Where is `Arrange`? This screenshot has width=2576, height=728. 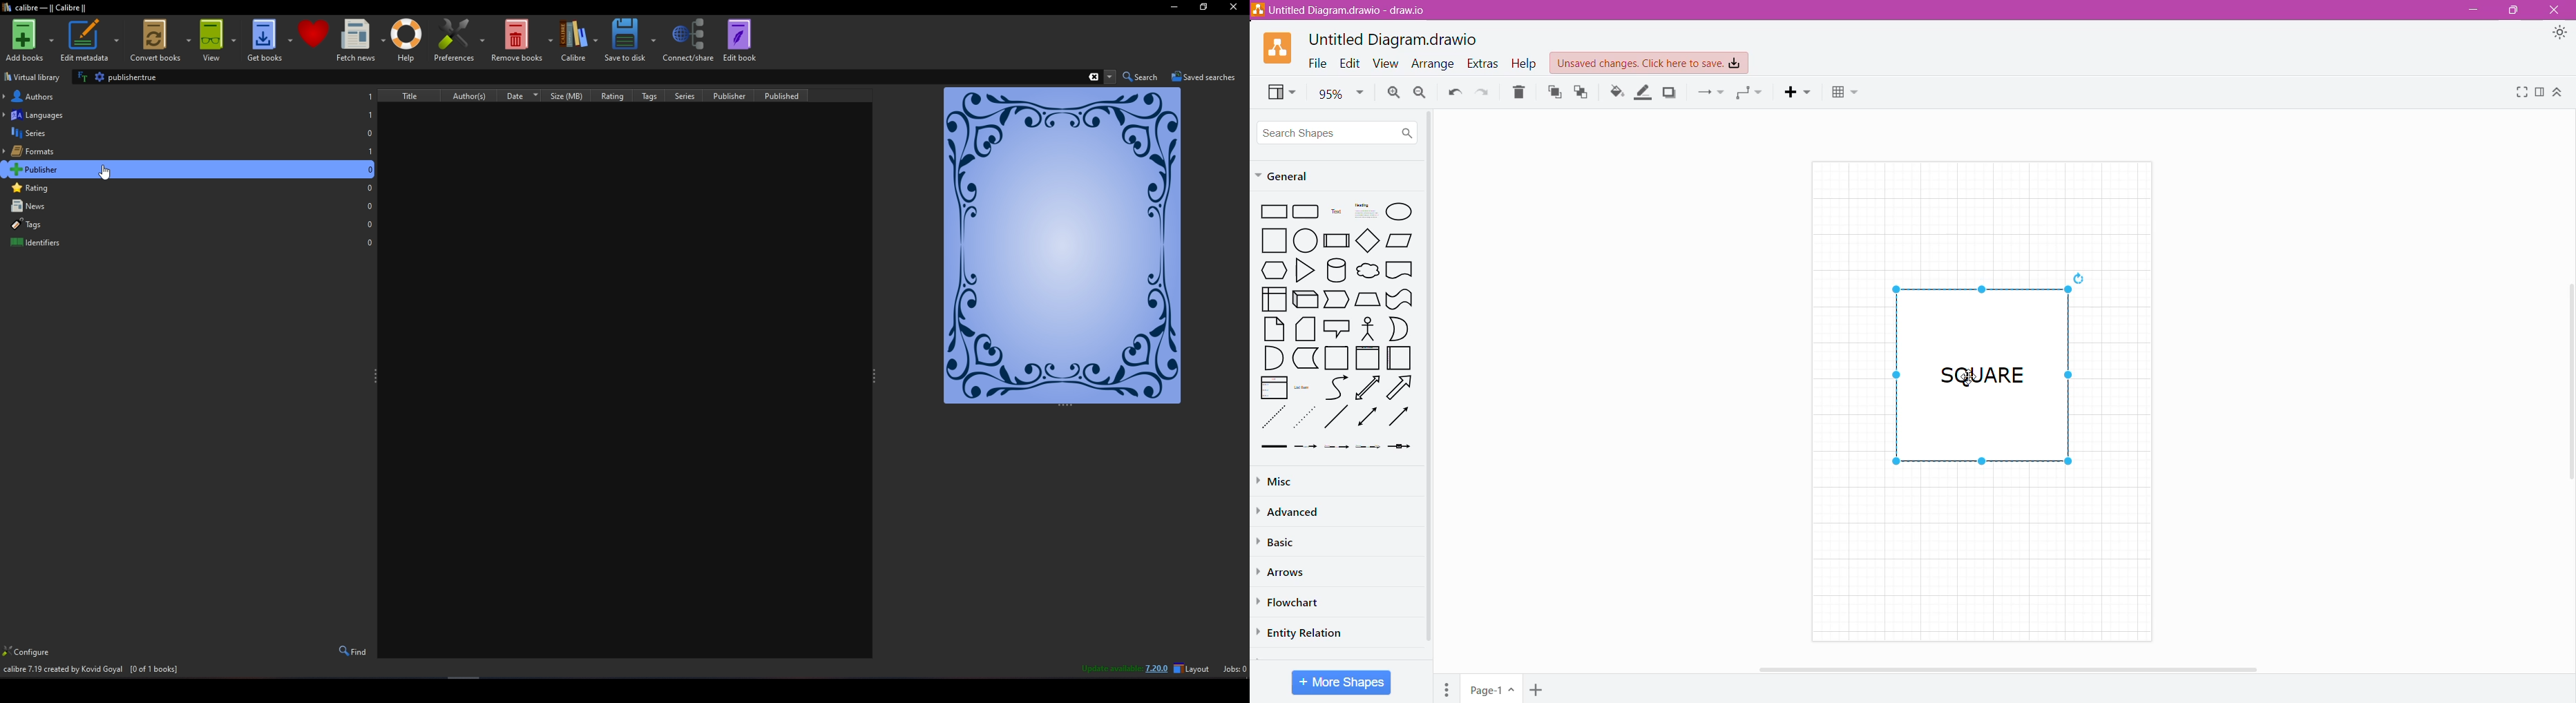 Arrange is located at coordinates (1434, 64).